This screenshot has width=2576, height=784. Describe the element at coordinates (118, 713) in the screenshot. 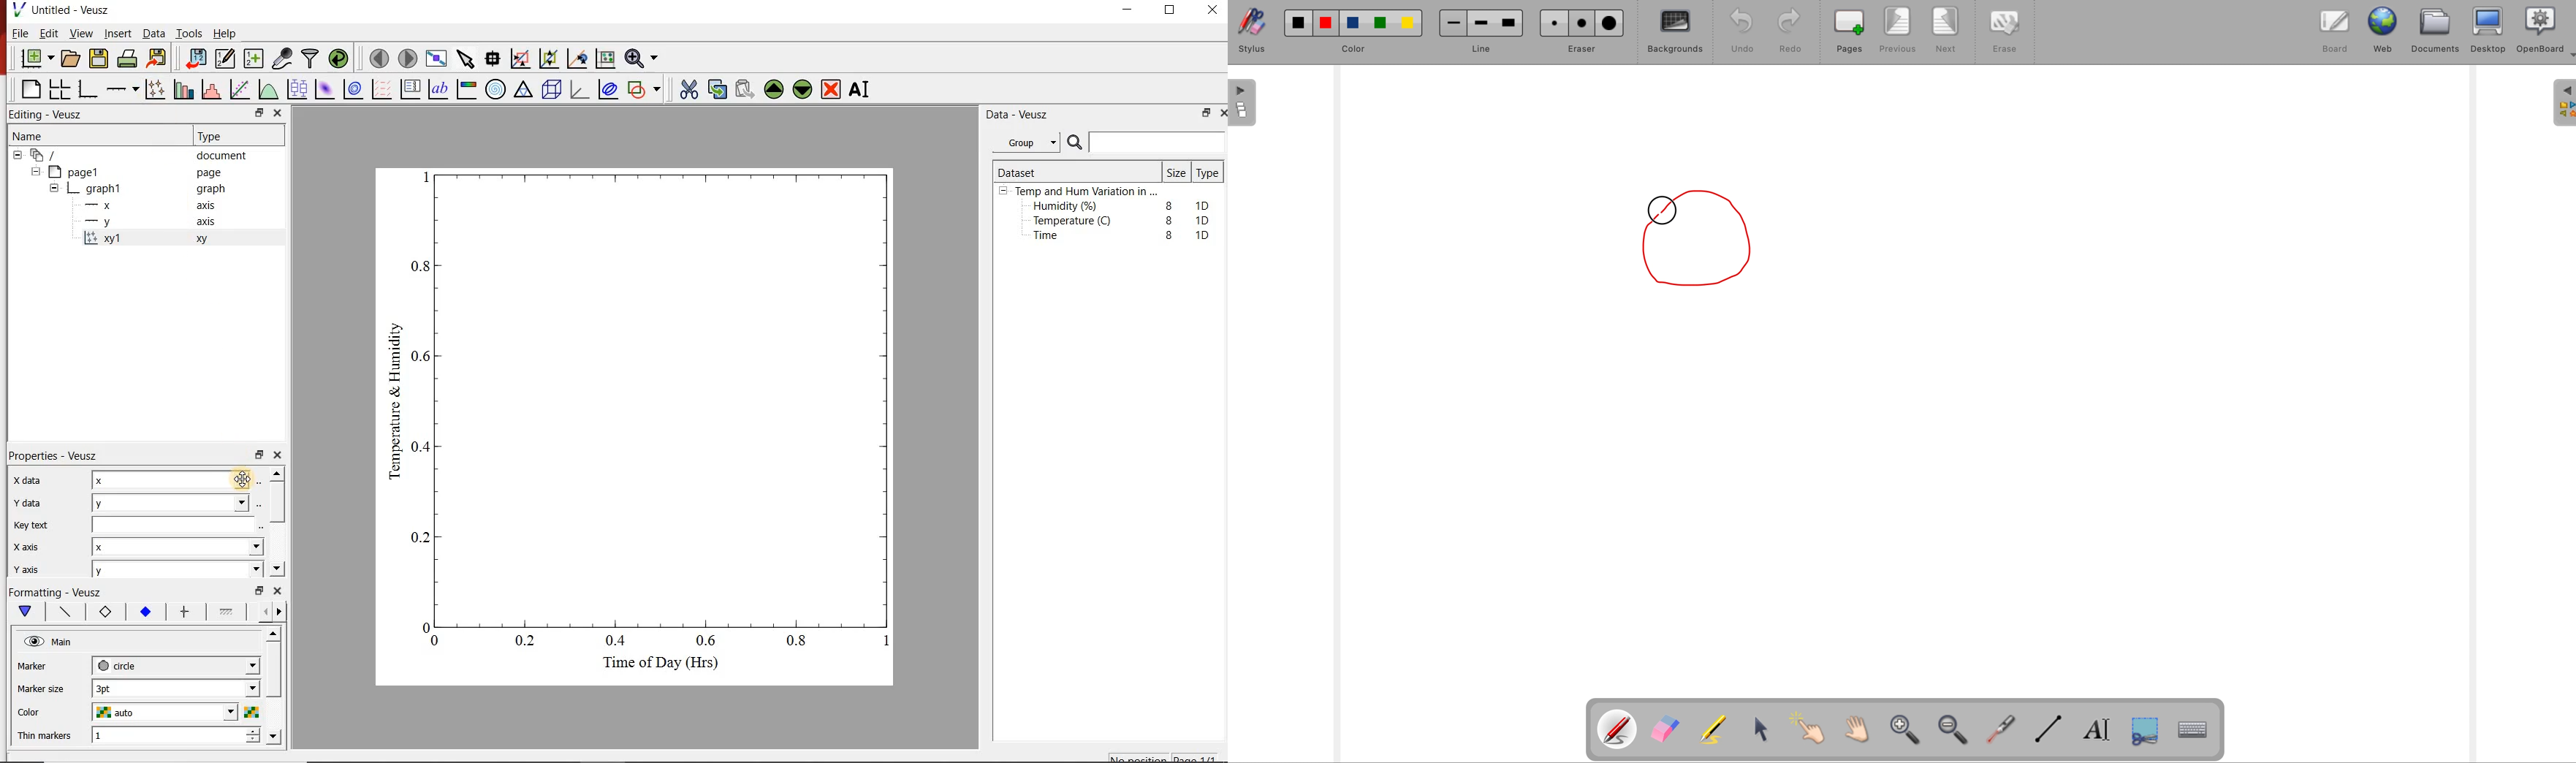

I see `auto` at that location.